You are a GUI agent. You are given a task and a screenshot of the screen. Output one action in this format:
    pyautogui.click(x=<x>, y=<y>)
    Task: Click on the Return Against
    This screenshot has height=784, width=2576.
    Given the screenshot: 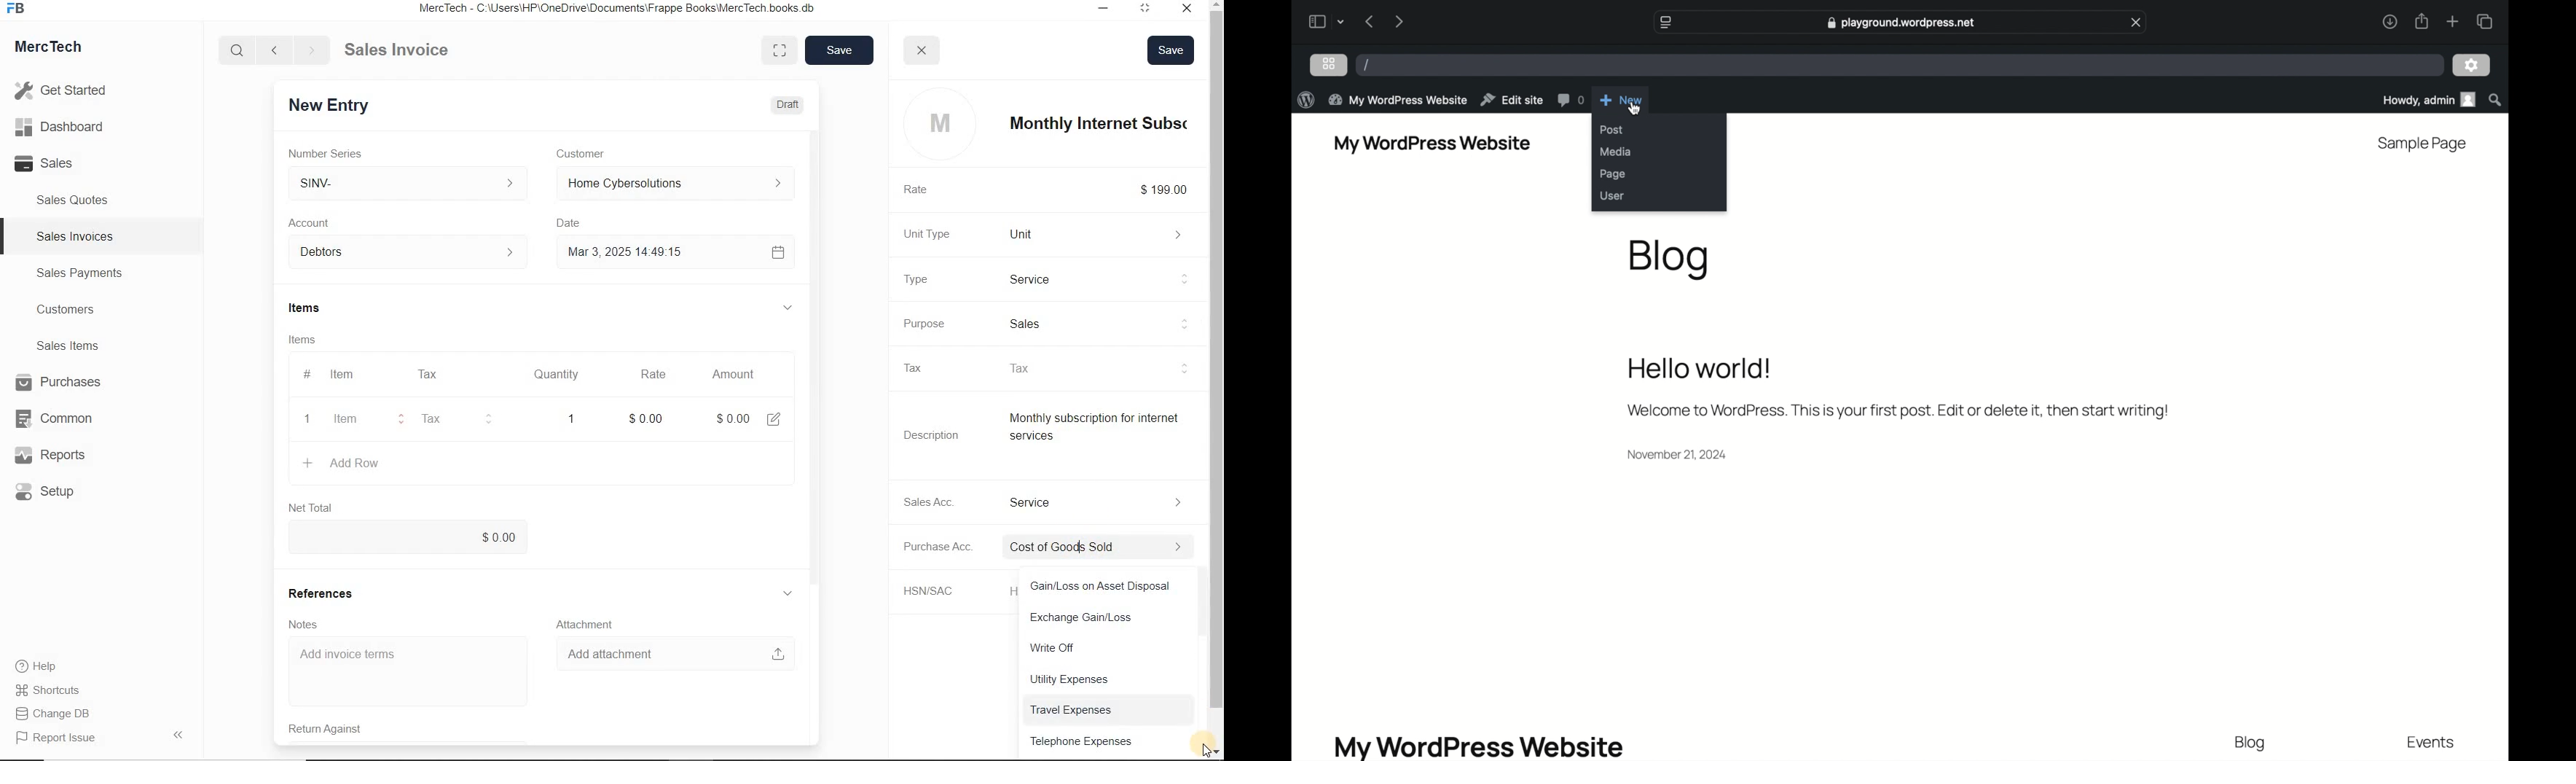 What is the action you would take?
    pyautogui.click(x=342, y=727)
    